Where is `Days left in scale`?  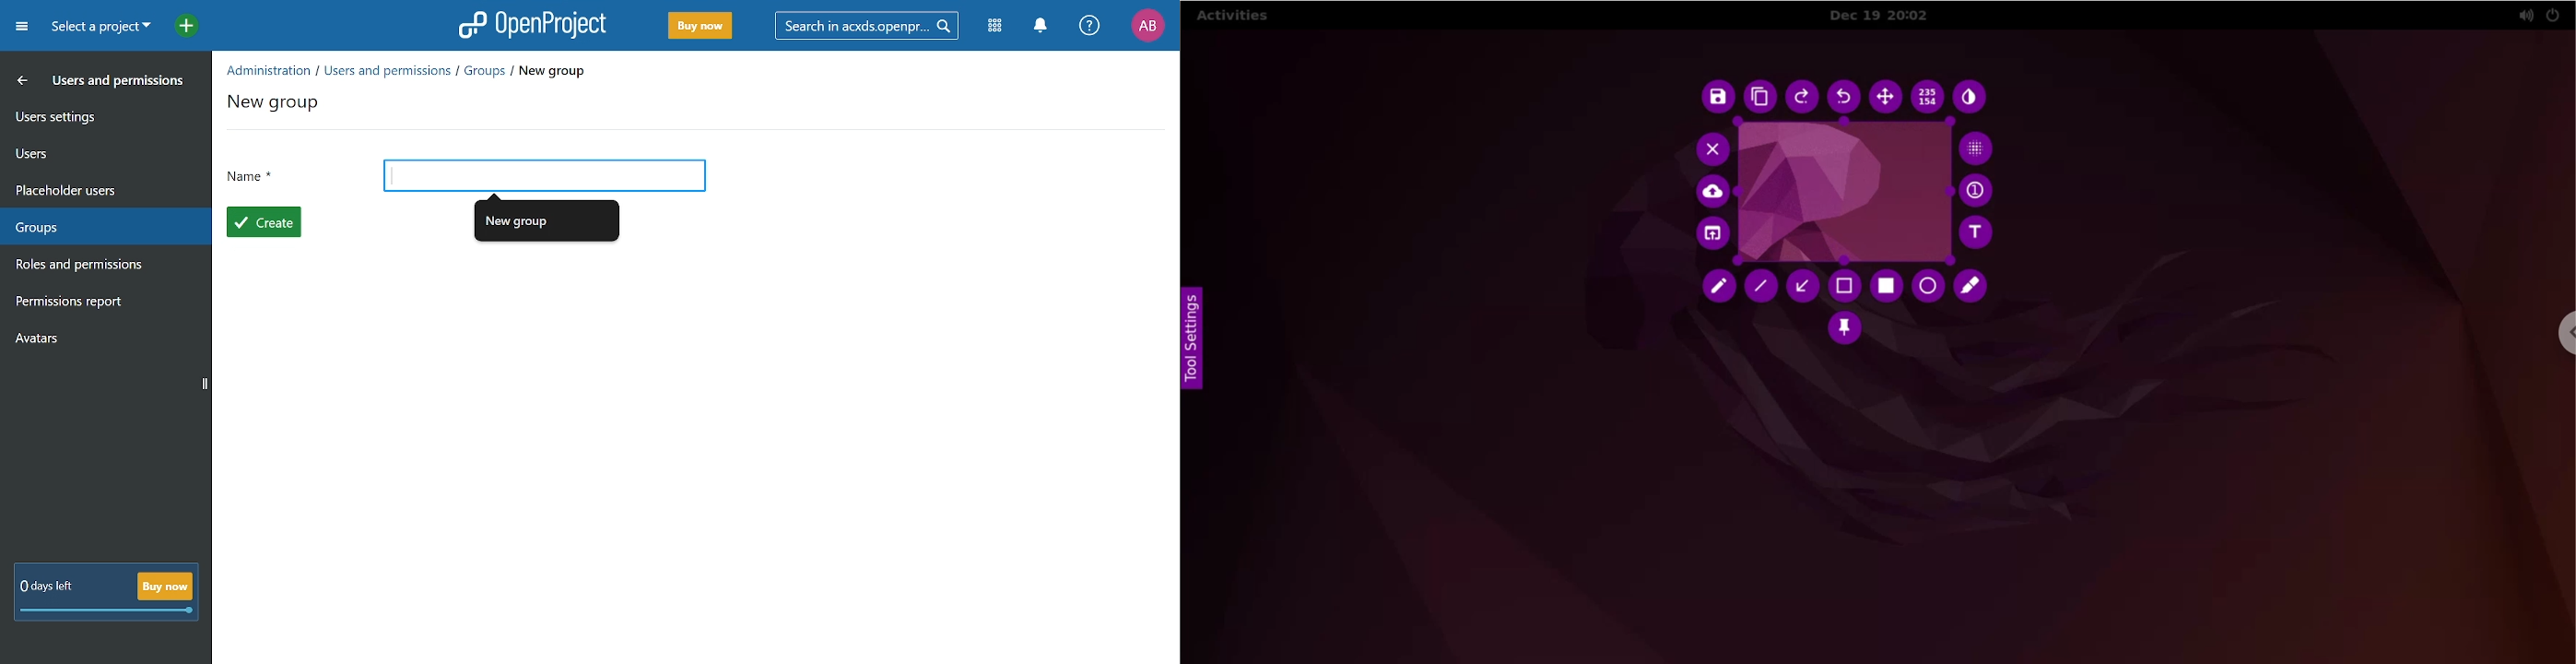 Days left in scale is located at coordinates (108, 611).